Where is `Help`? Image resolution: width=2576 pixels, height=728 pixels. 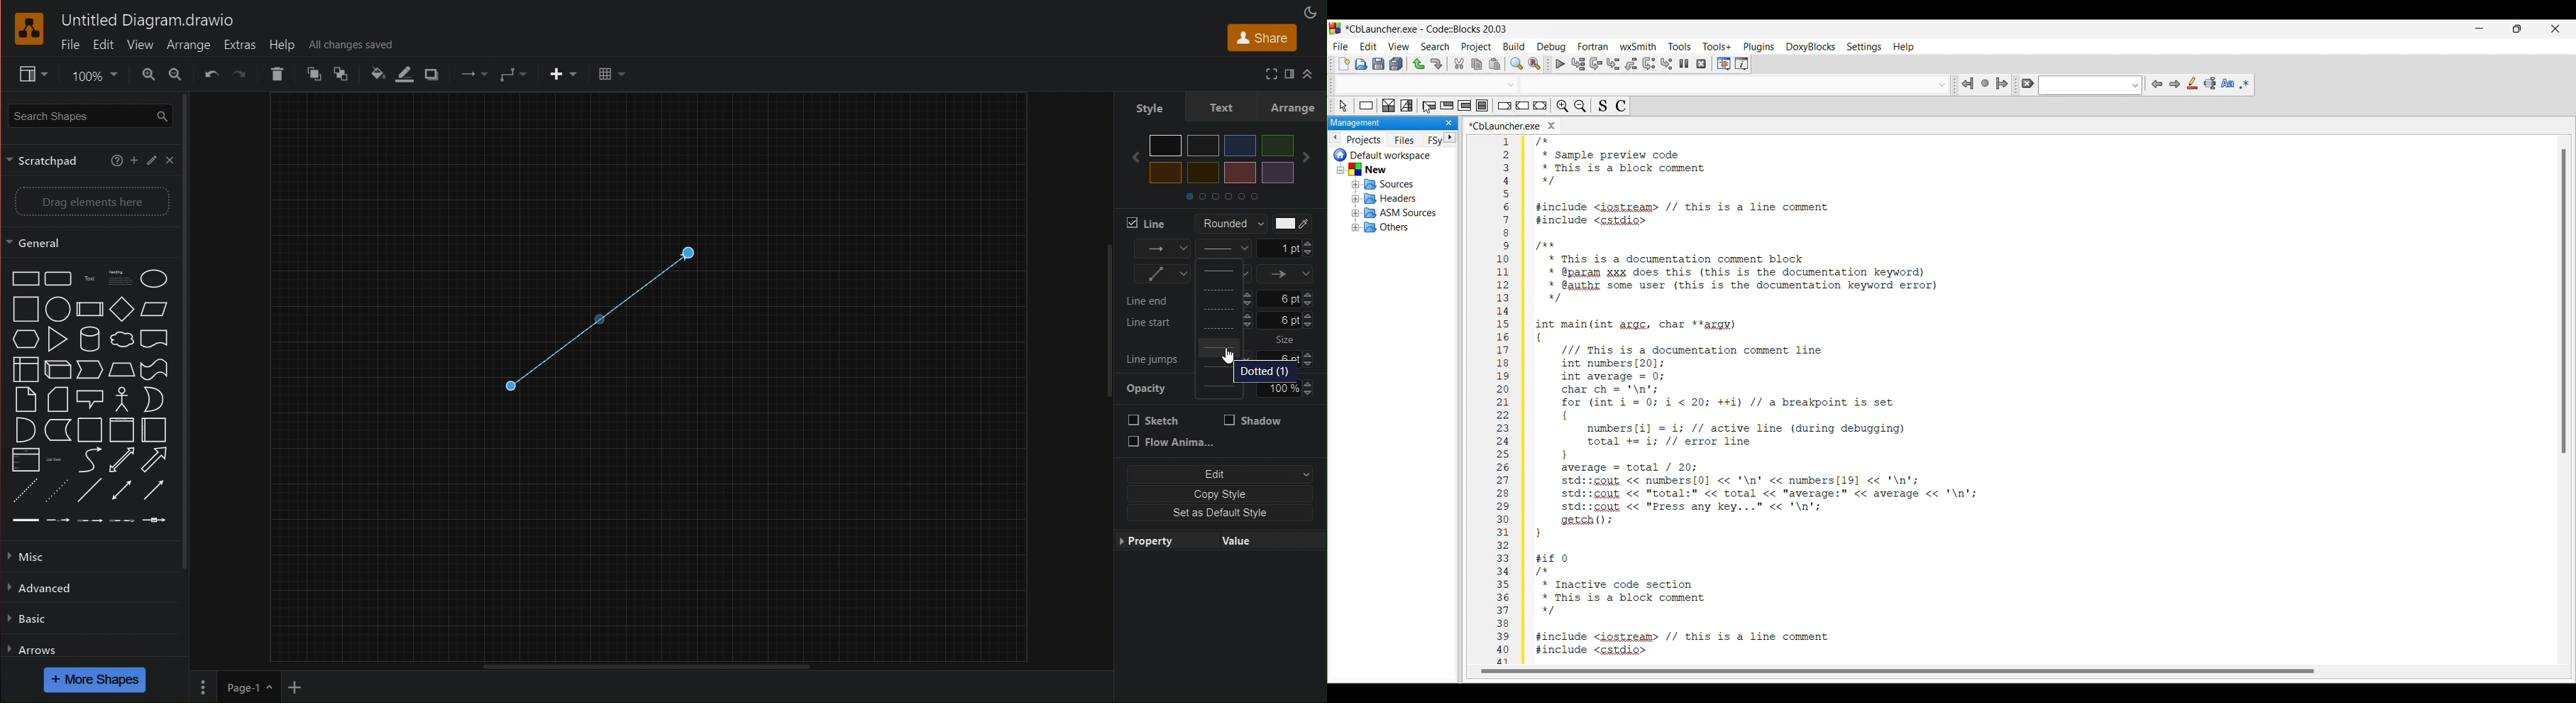 Help is located at coordinates (285, 44).